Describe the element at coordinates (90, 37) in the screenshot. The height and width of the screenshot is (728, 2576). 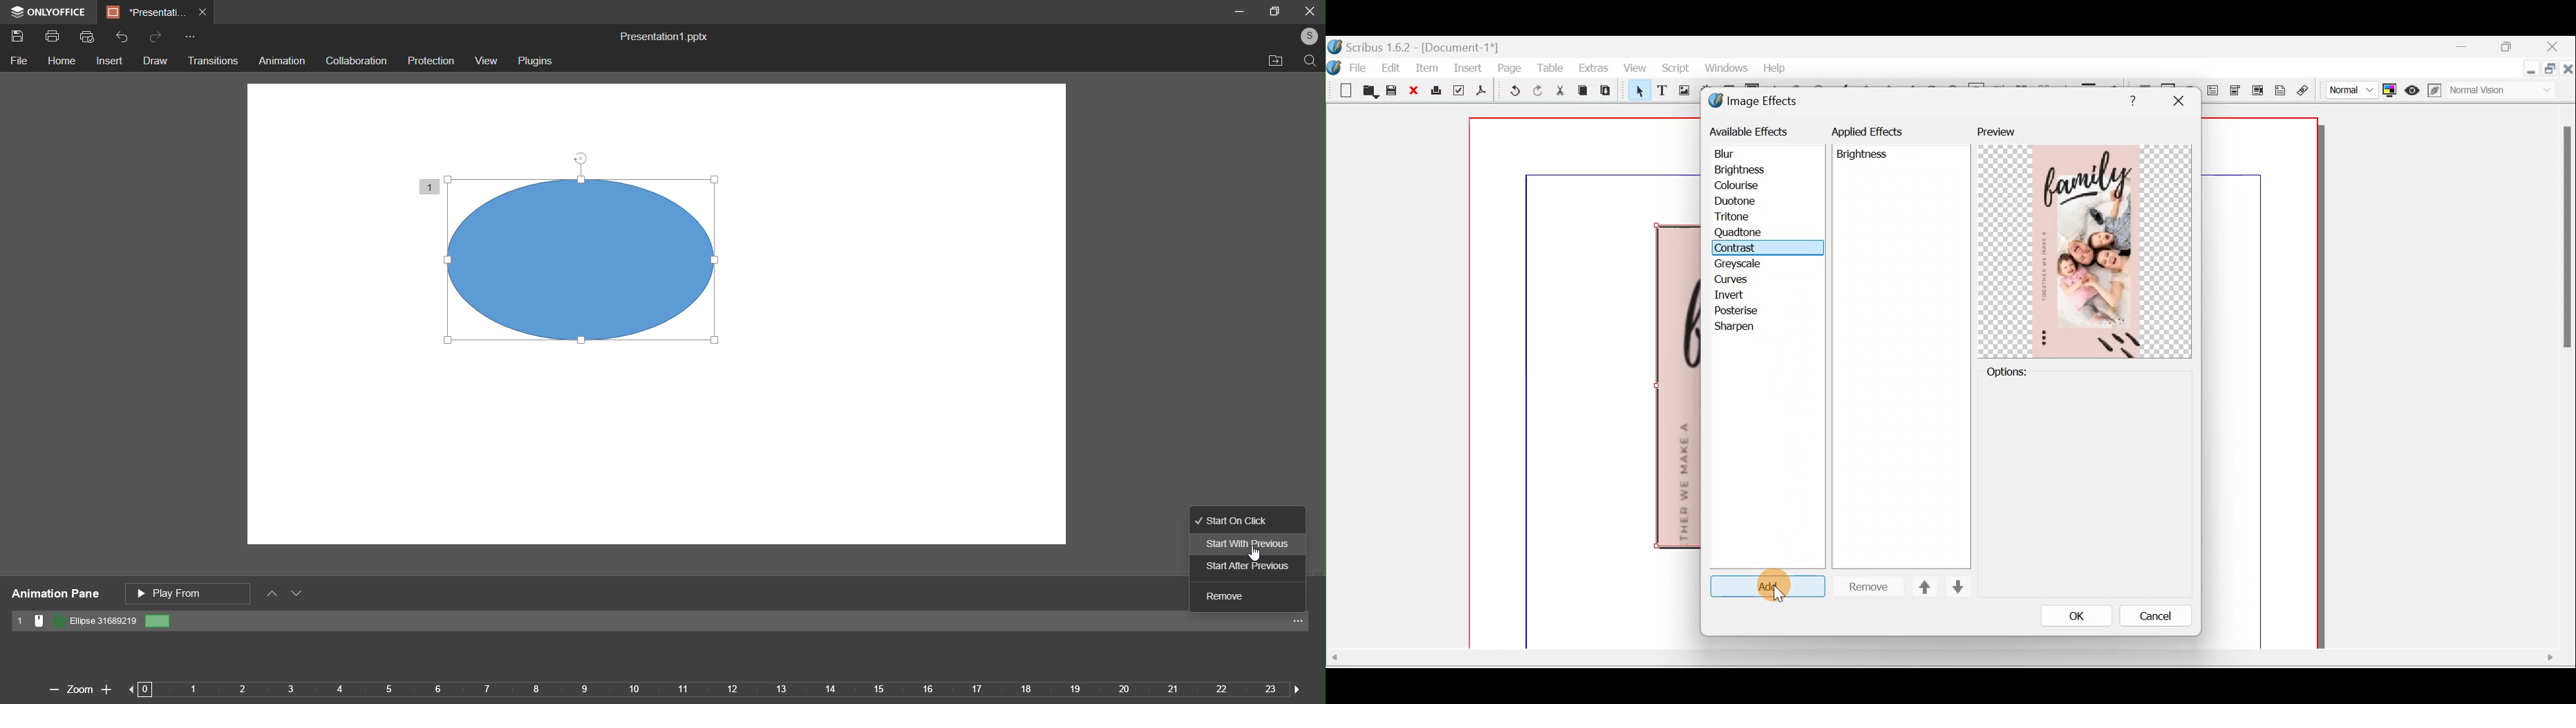
I see `Quick Print` at that location.